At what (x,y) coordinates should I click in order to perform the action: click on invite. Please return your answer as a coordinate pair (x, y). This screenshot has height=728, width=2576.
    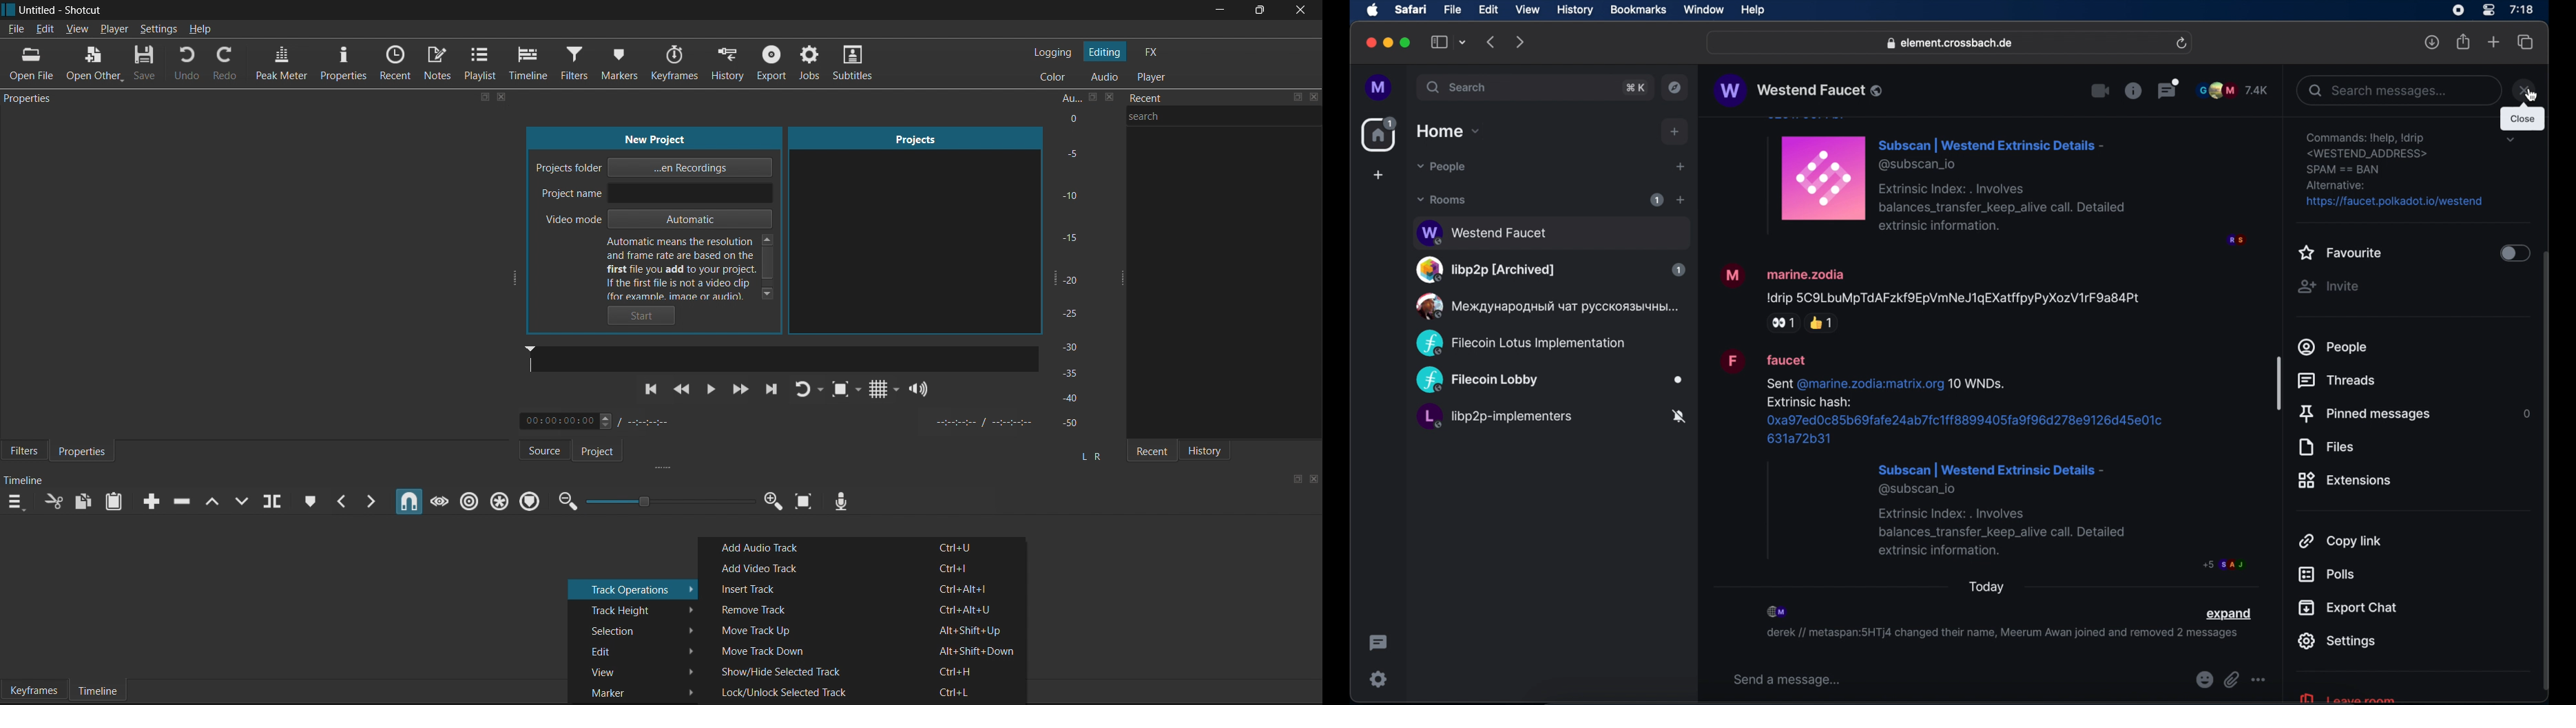
    Looking at the image, I should click on (2328, 287).